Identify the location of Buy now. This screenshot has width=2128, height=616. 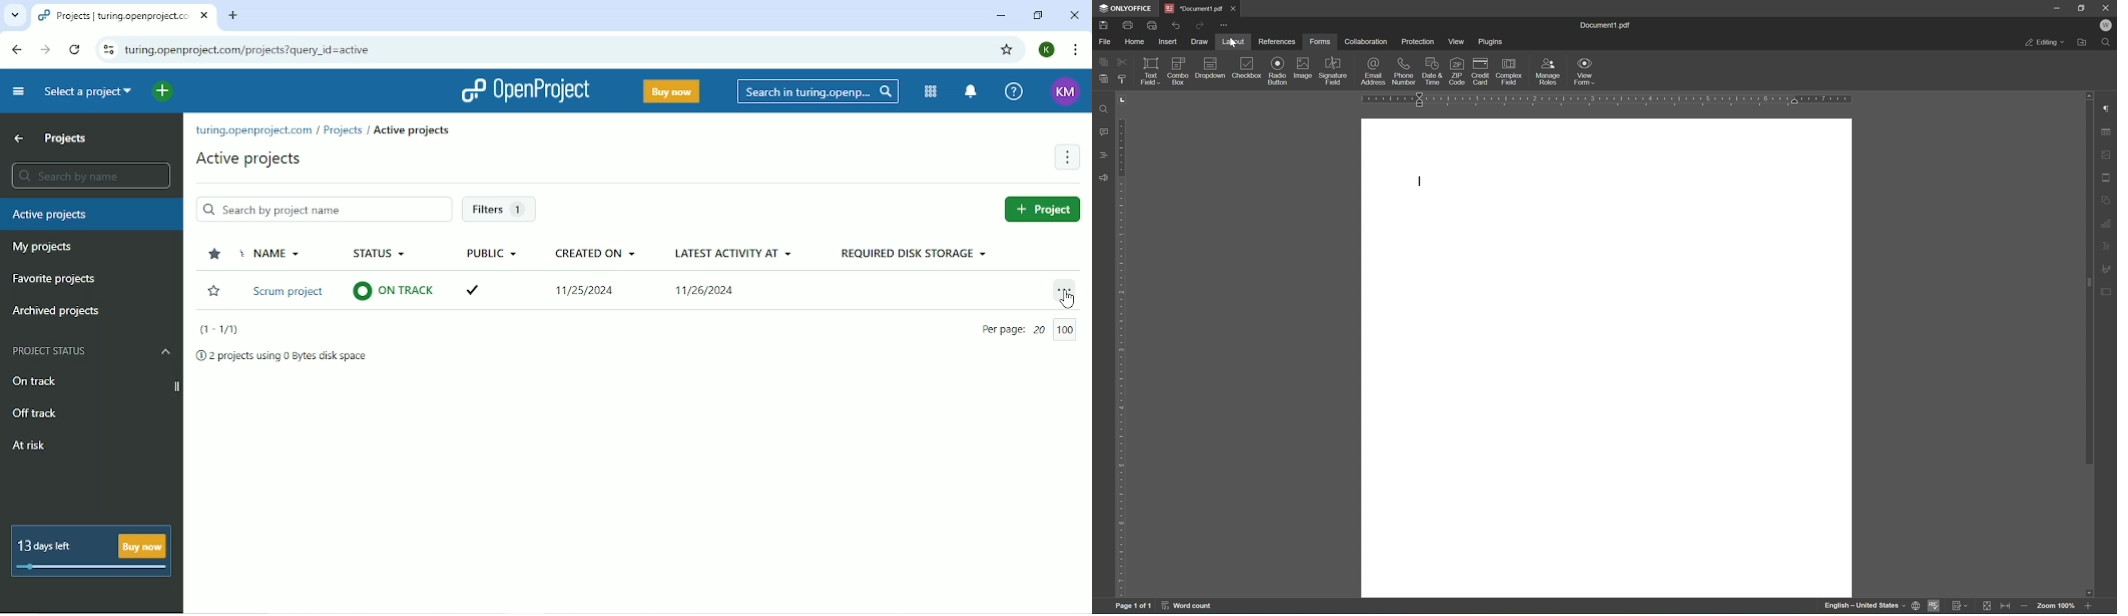
(670, 91).